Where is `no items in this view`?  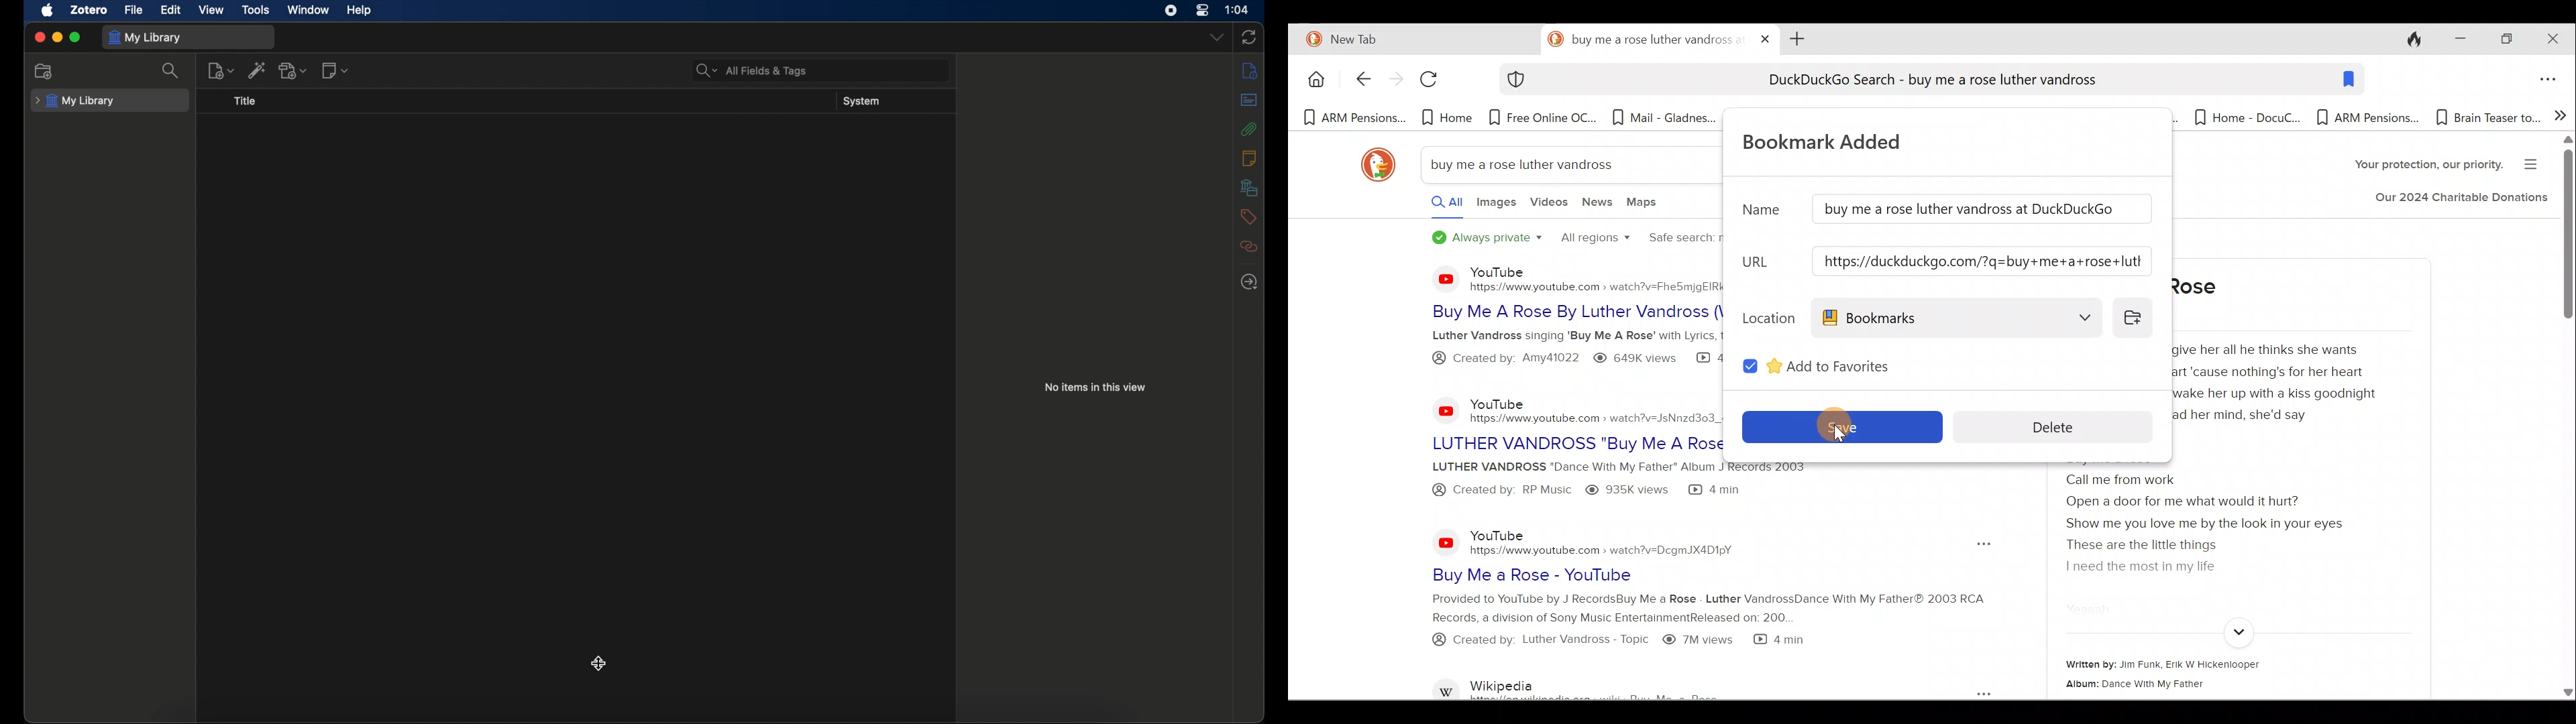 no items in this view is located at coordinates (1095, 386).